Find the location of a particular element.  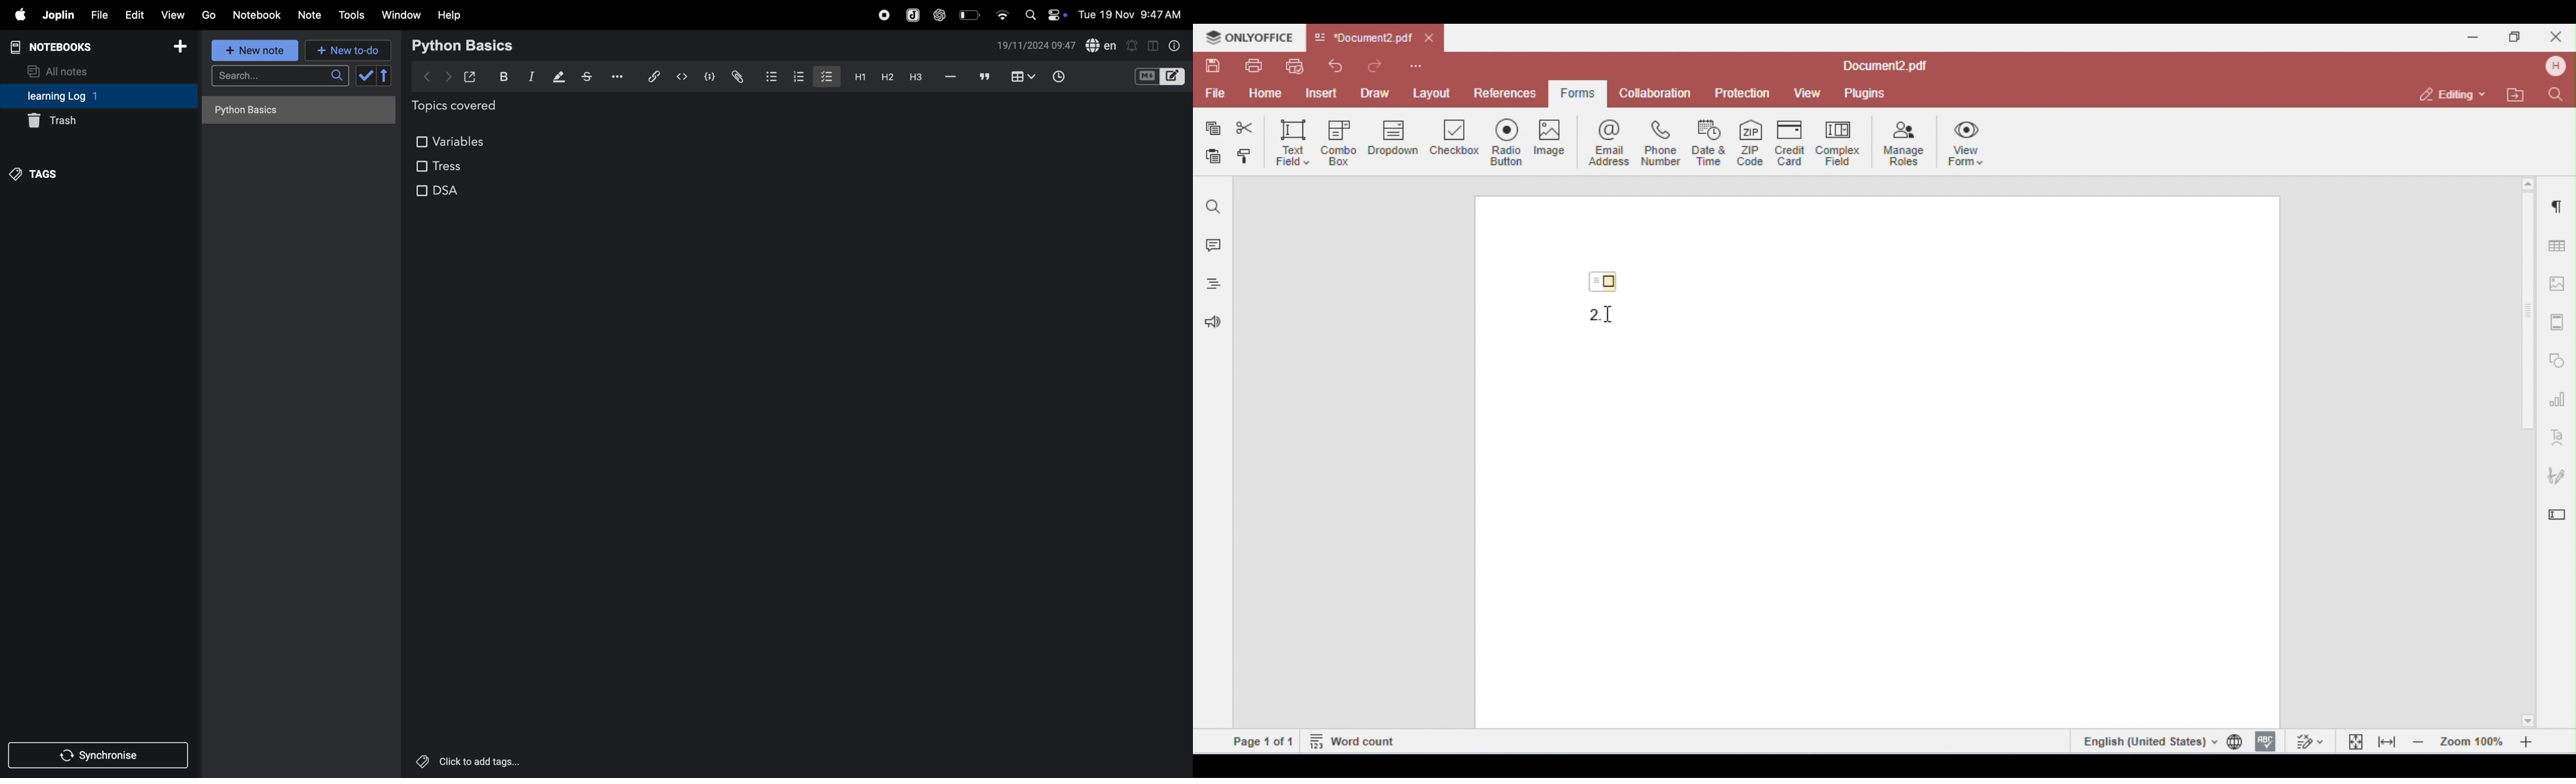

learning log is located at coordinates (77, 97).